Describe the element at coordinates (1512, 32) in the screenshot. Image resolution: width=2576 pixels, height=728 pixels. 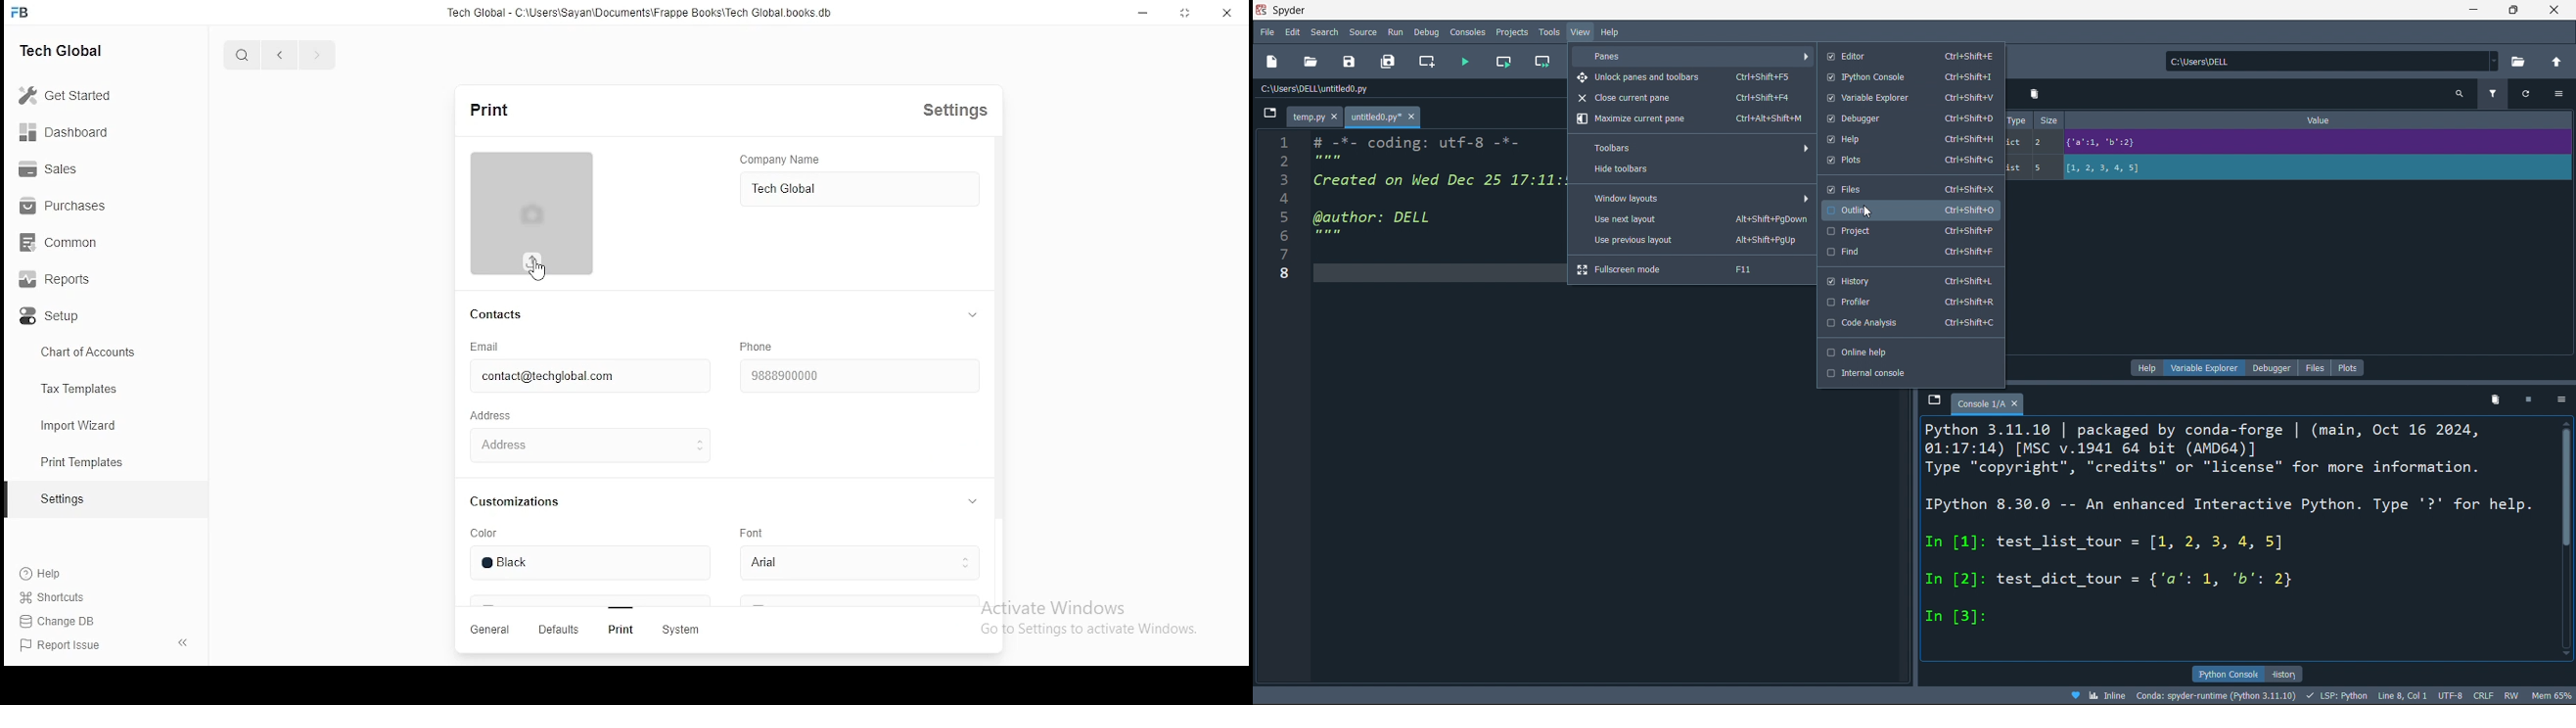
I see `projects` at that location.